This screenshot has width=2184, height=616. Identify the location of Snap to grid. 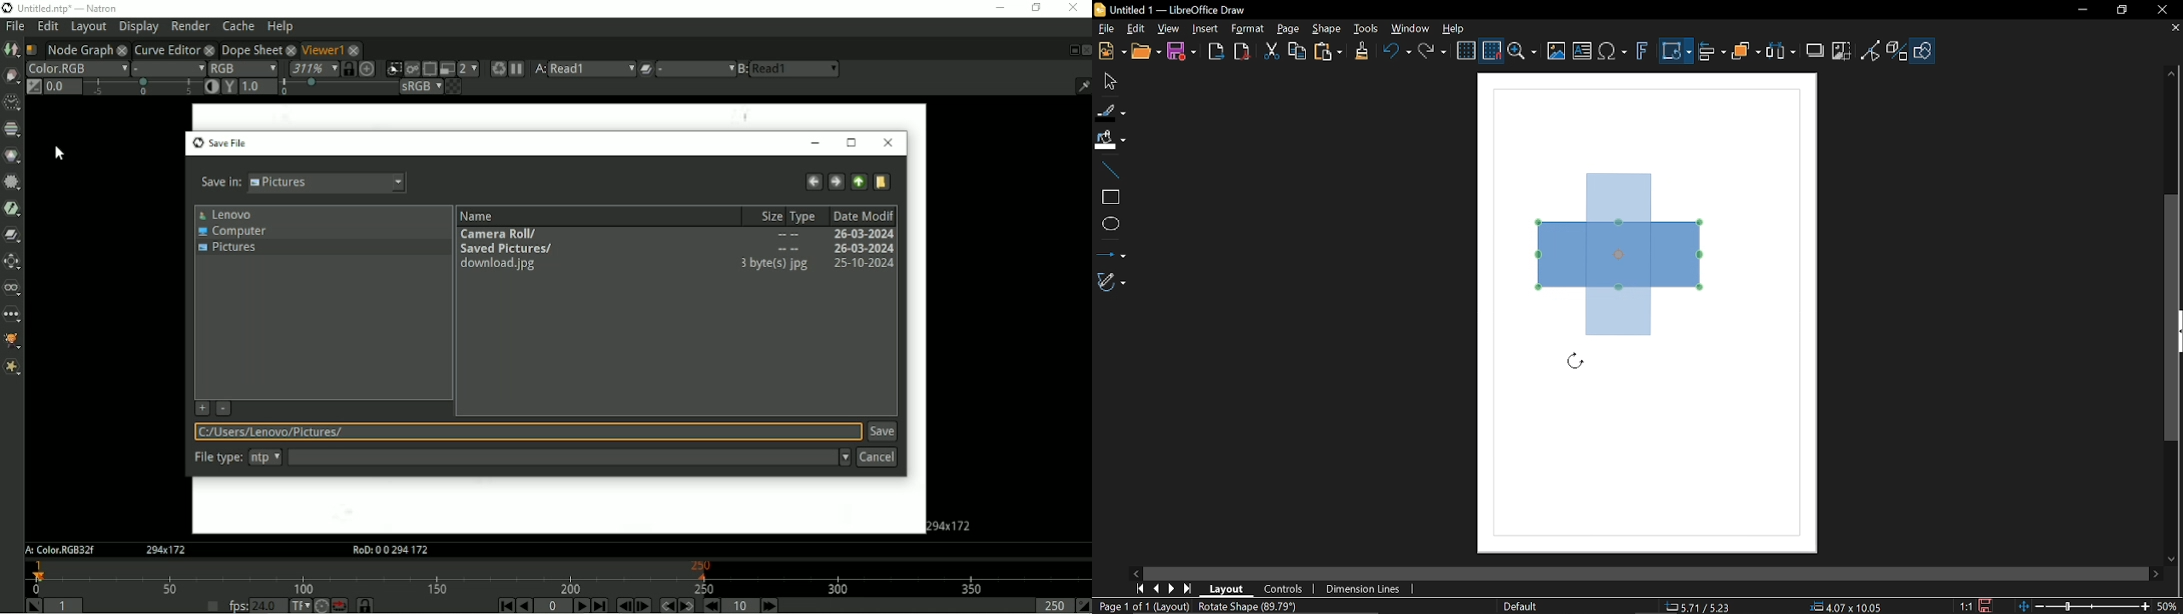
(1491, 51).